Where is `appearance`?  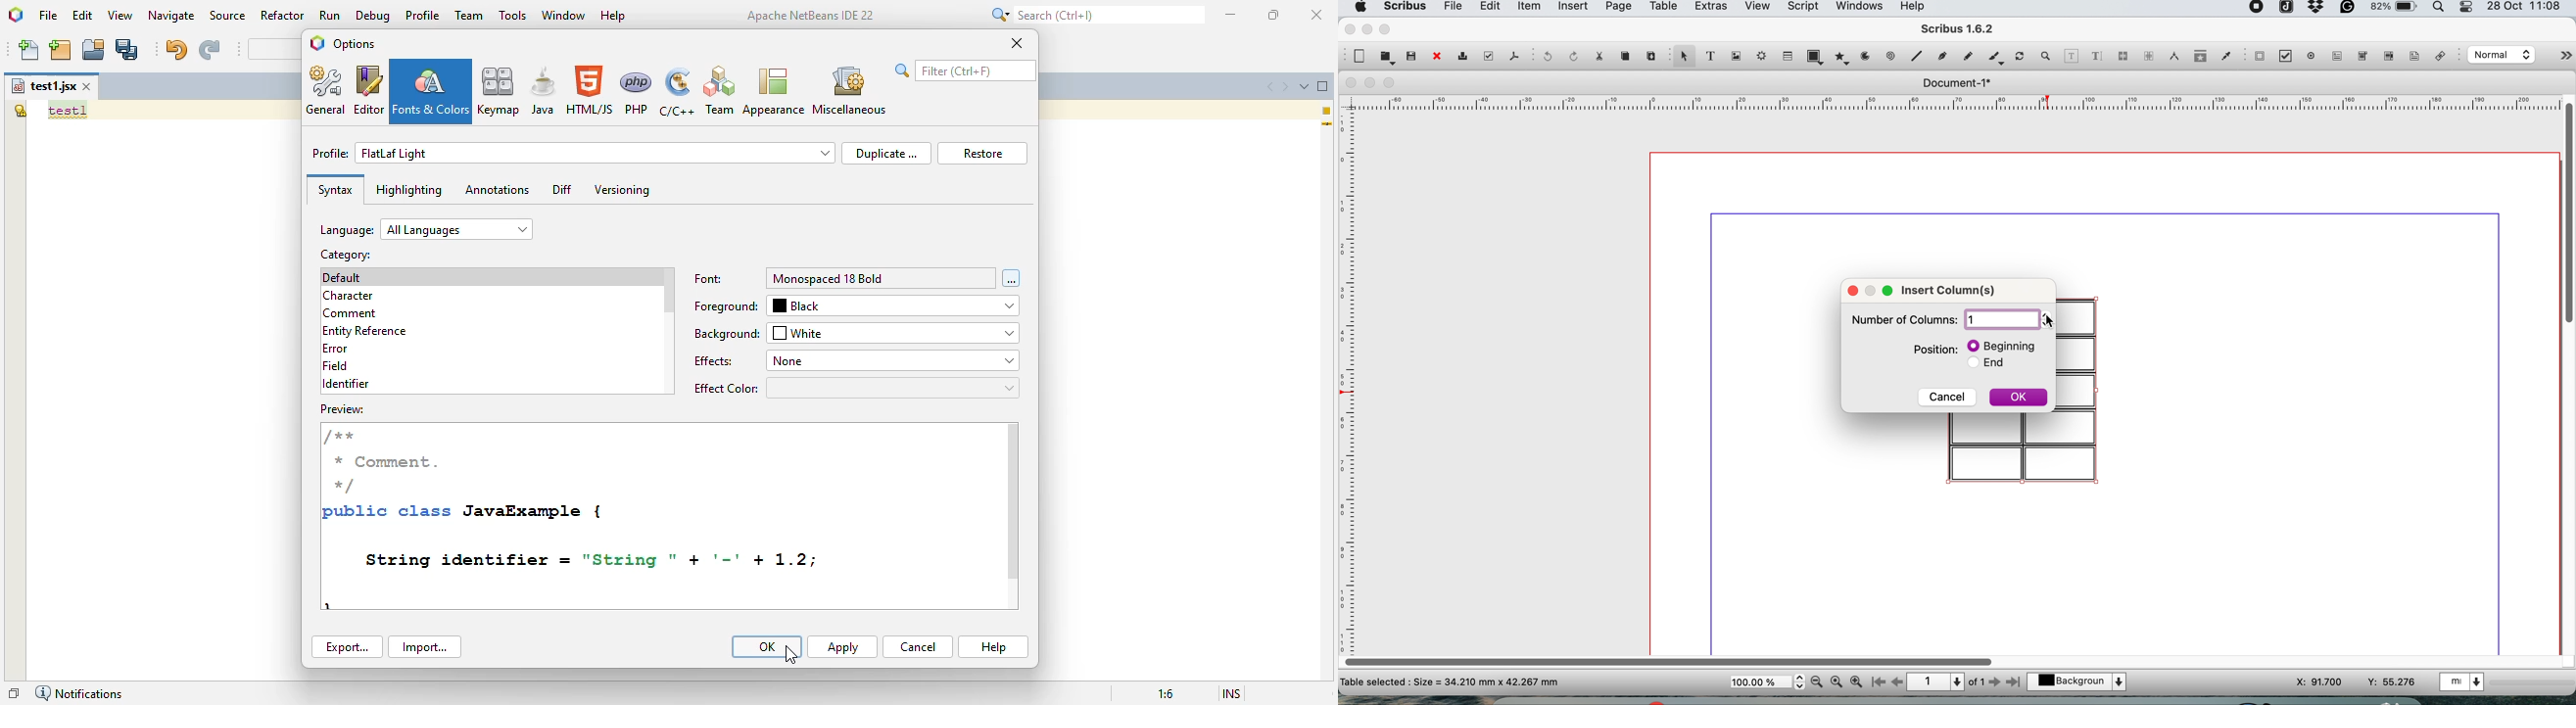
appearance is located at coordinates (773, 91).